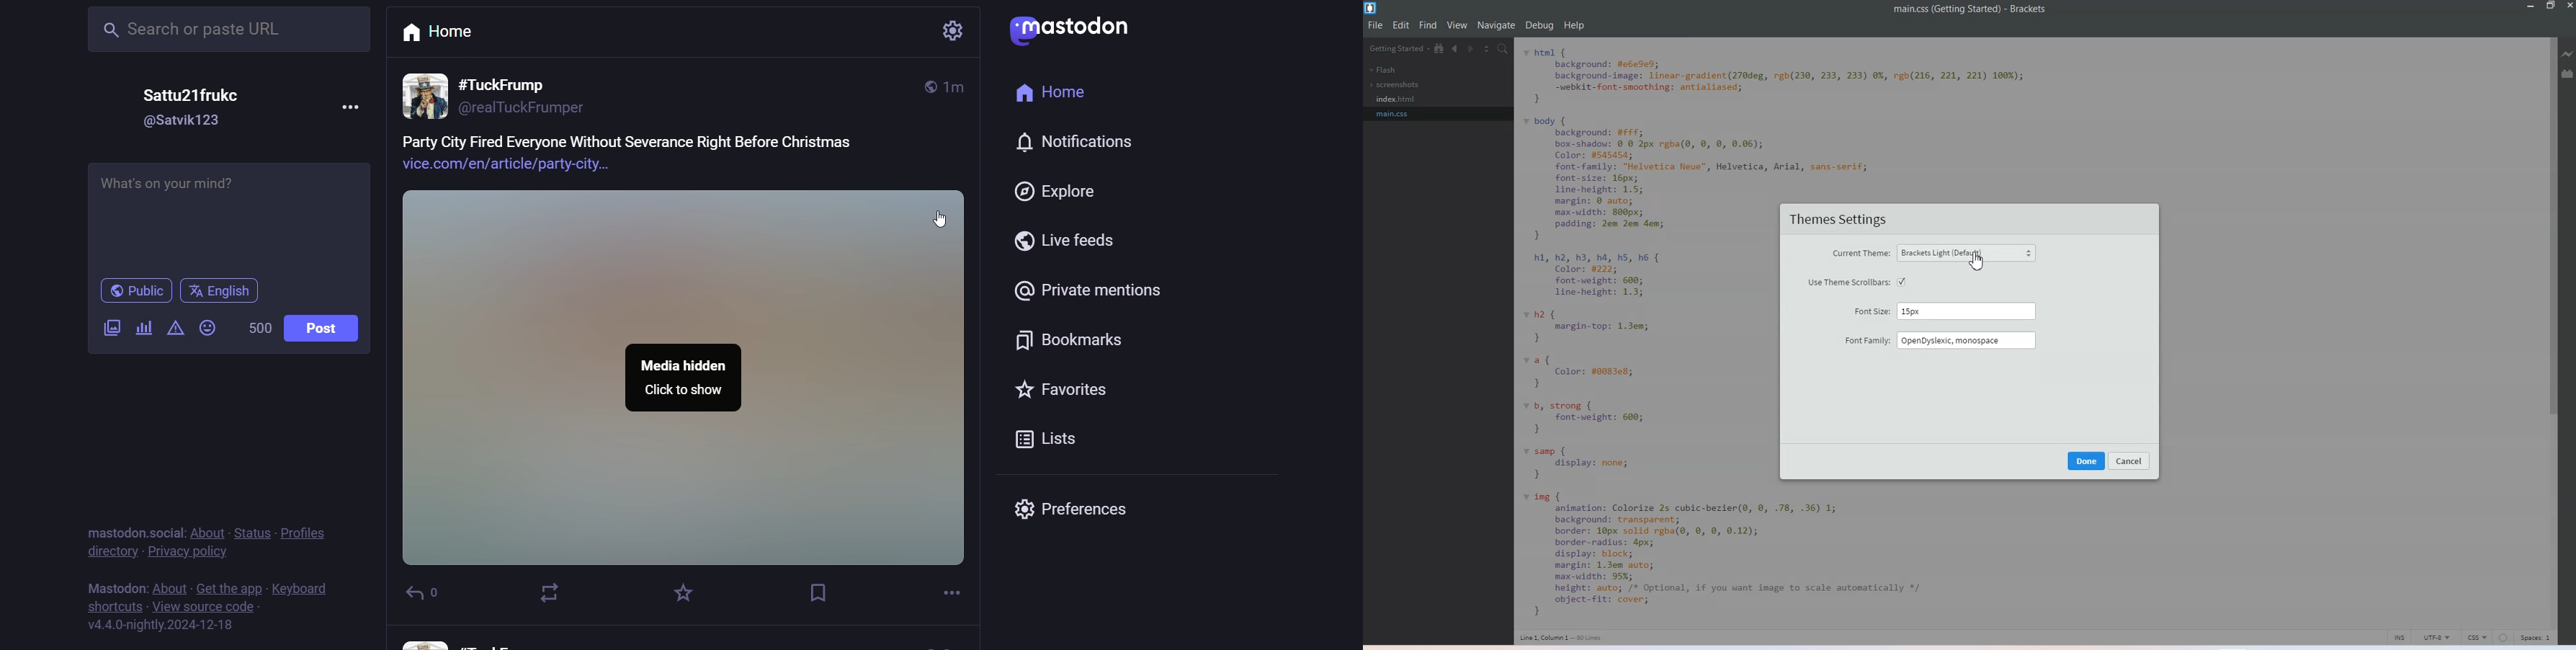 The height and width of the screenshot is (672, 2576). I want to click on profiles, so click(310, 530).